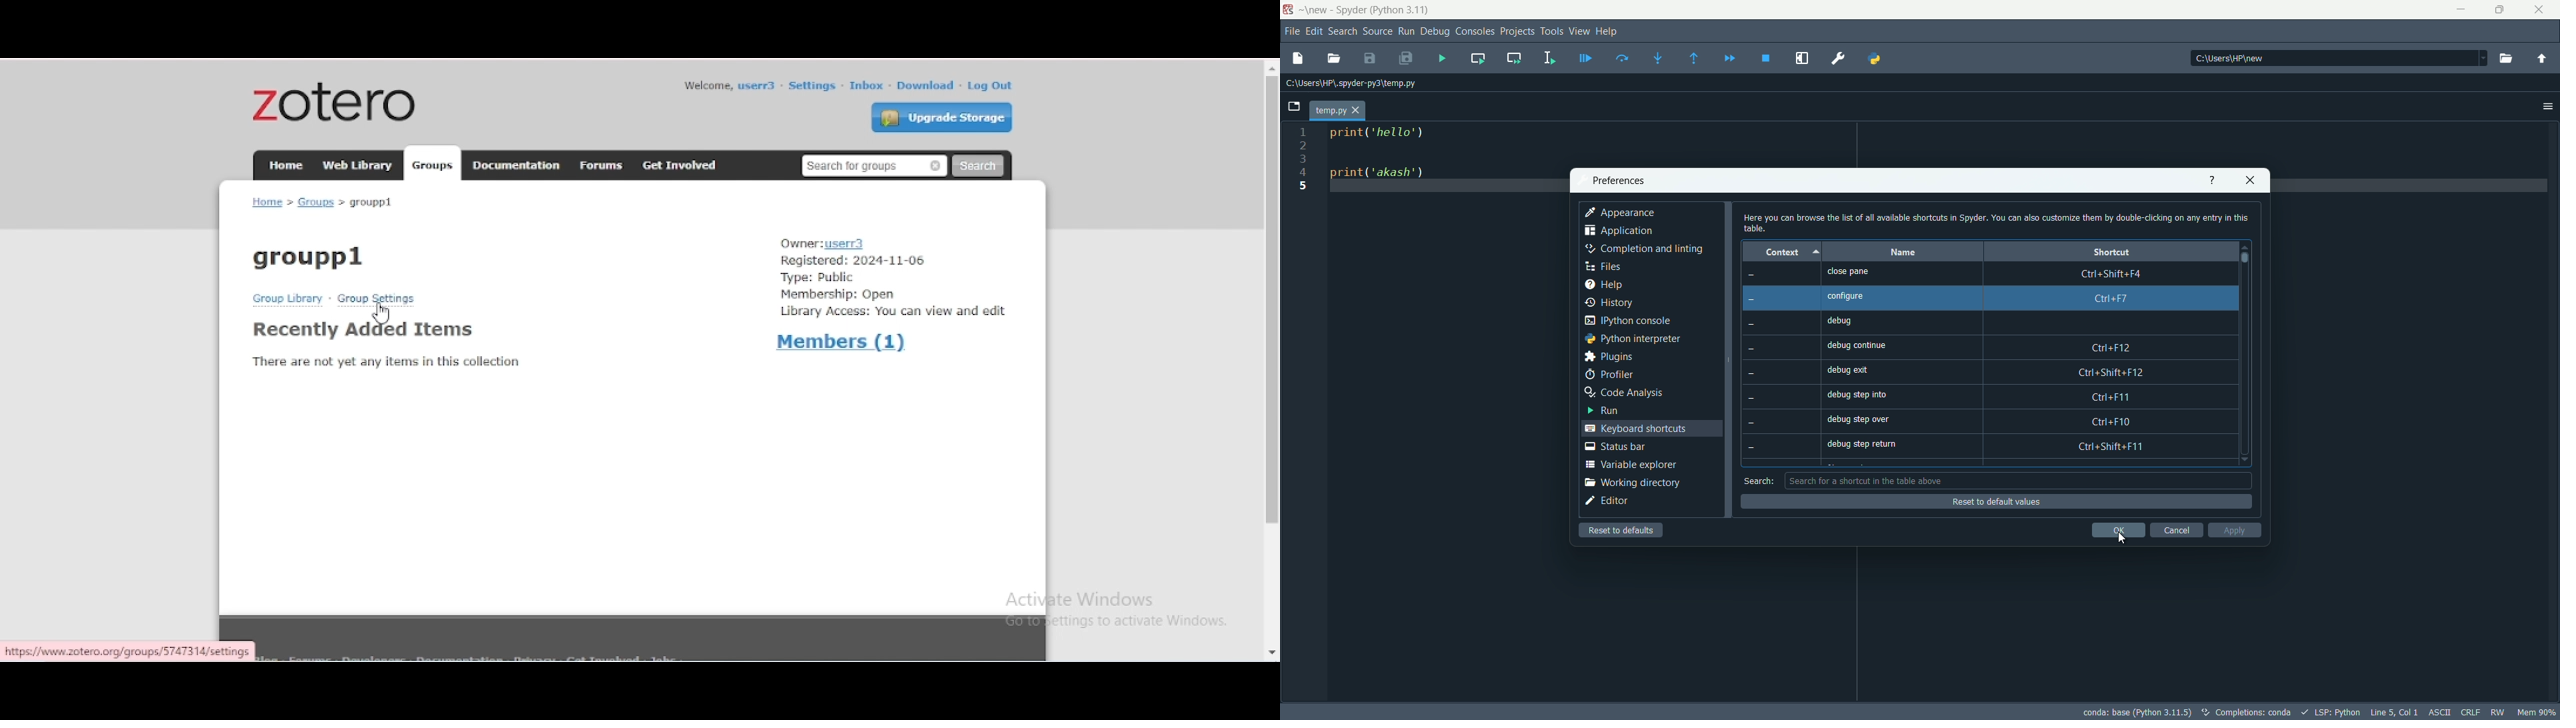 Image resolution: width=2576 pixels, height=728 pixels. I want to click on options, so click(2549, 105).